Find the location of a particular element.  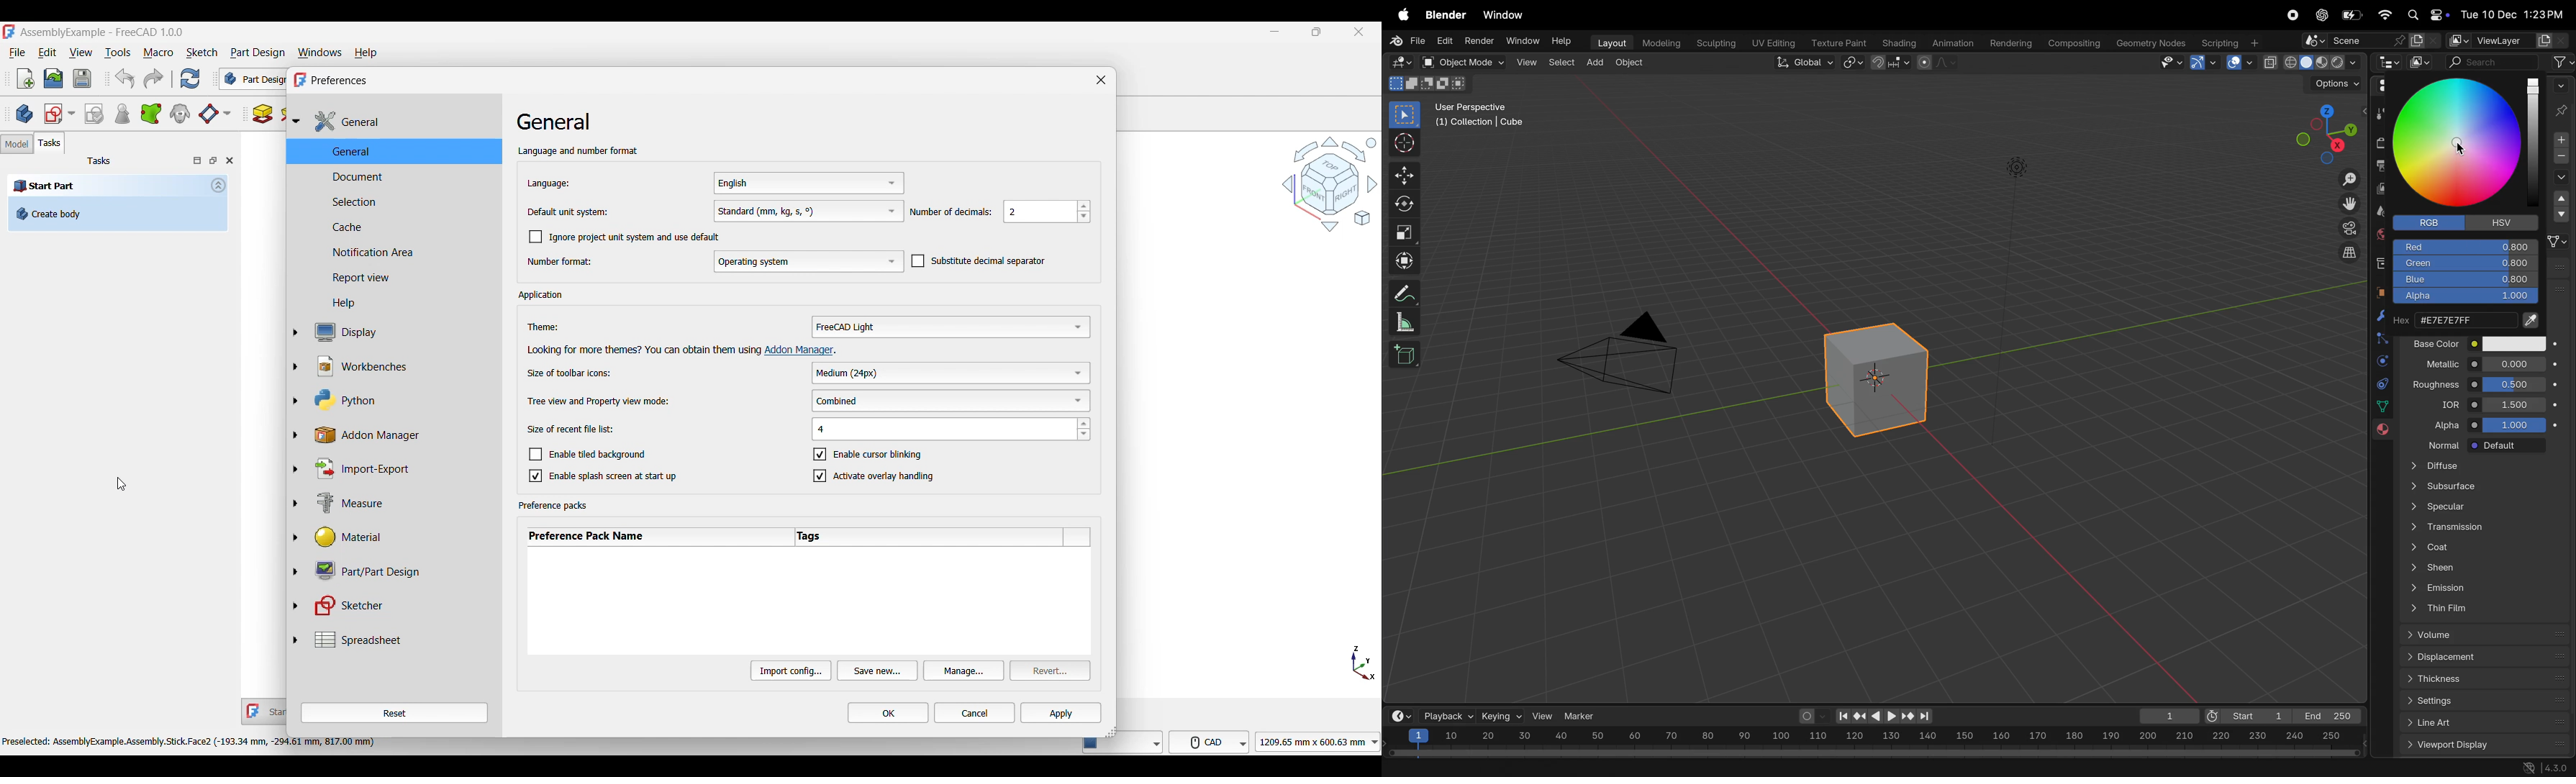

Language: is located at coordinates (568, 184).